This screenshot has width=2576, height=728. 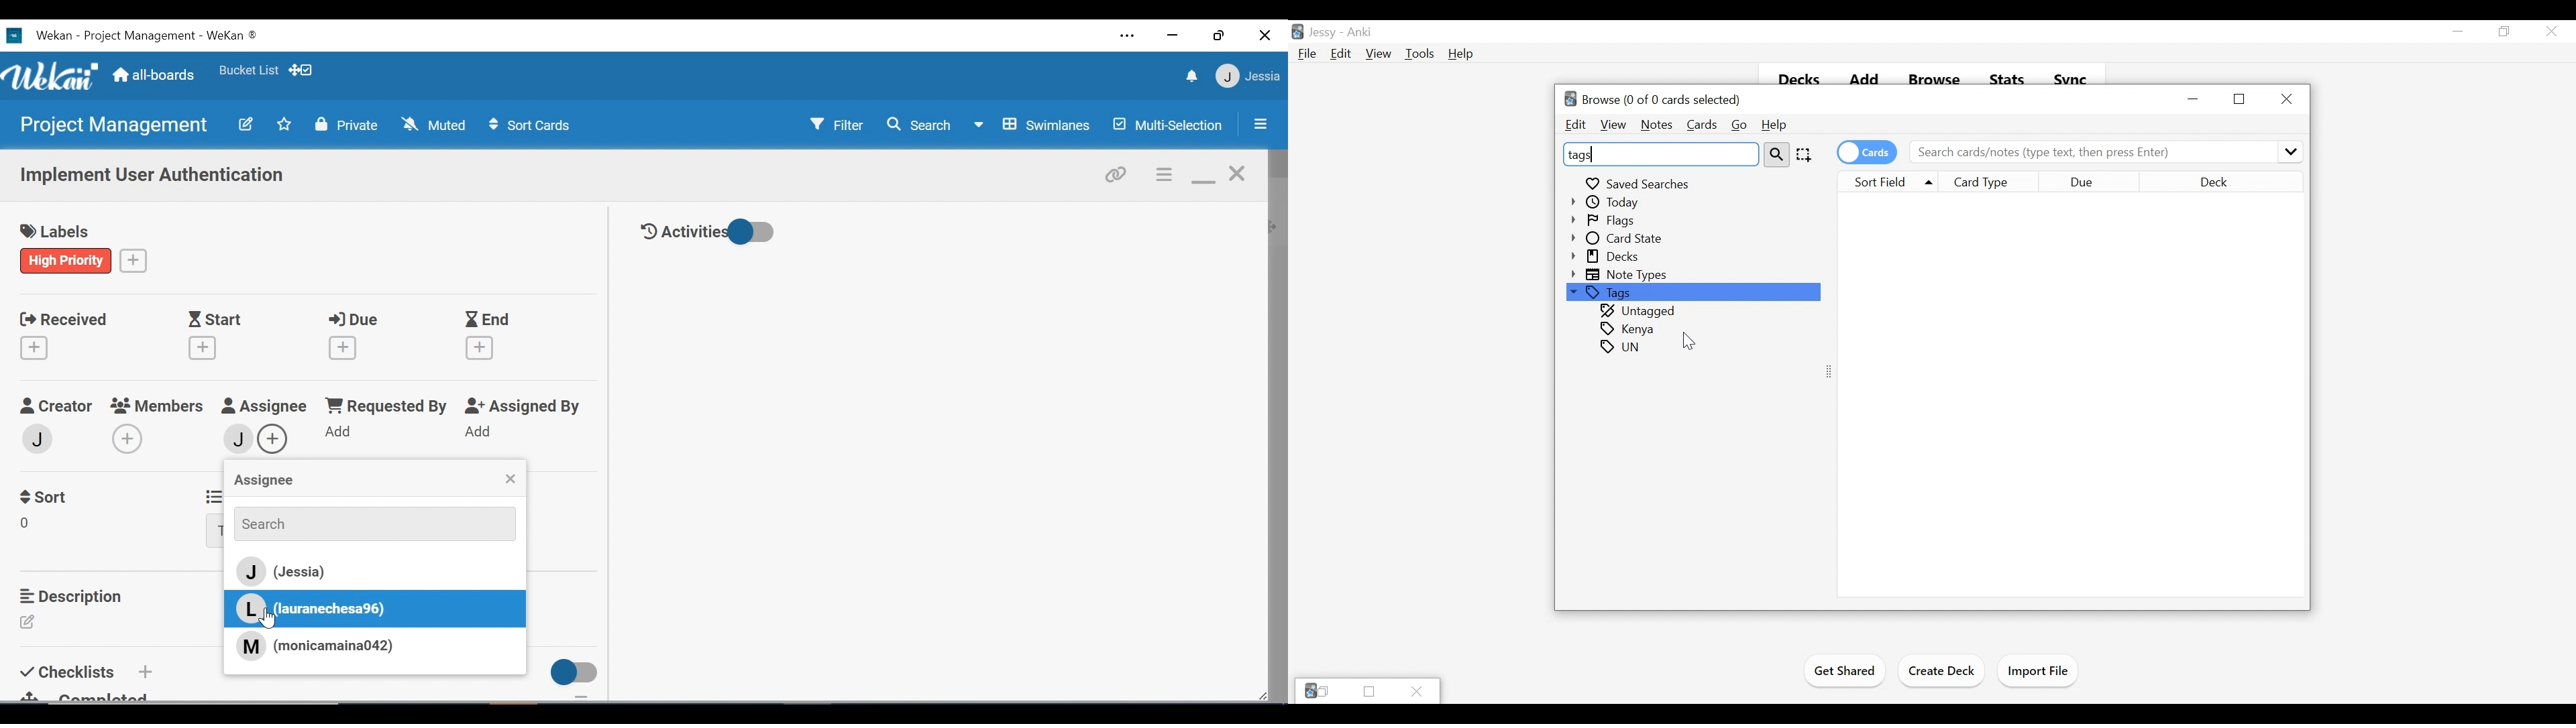 What do you see at coordinates (70, 670) in the screenshot?
I see `Checklists` at bounding box center [70, 670].